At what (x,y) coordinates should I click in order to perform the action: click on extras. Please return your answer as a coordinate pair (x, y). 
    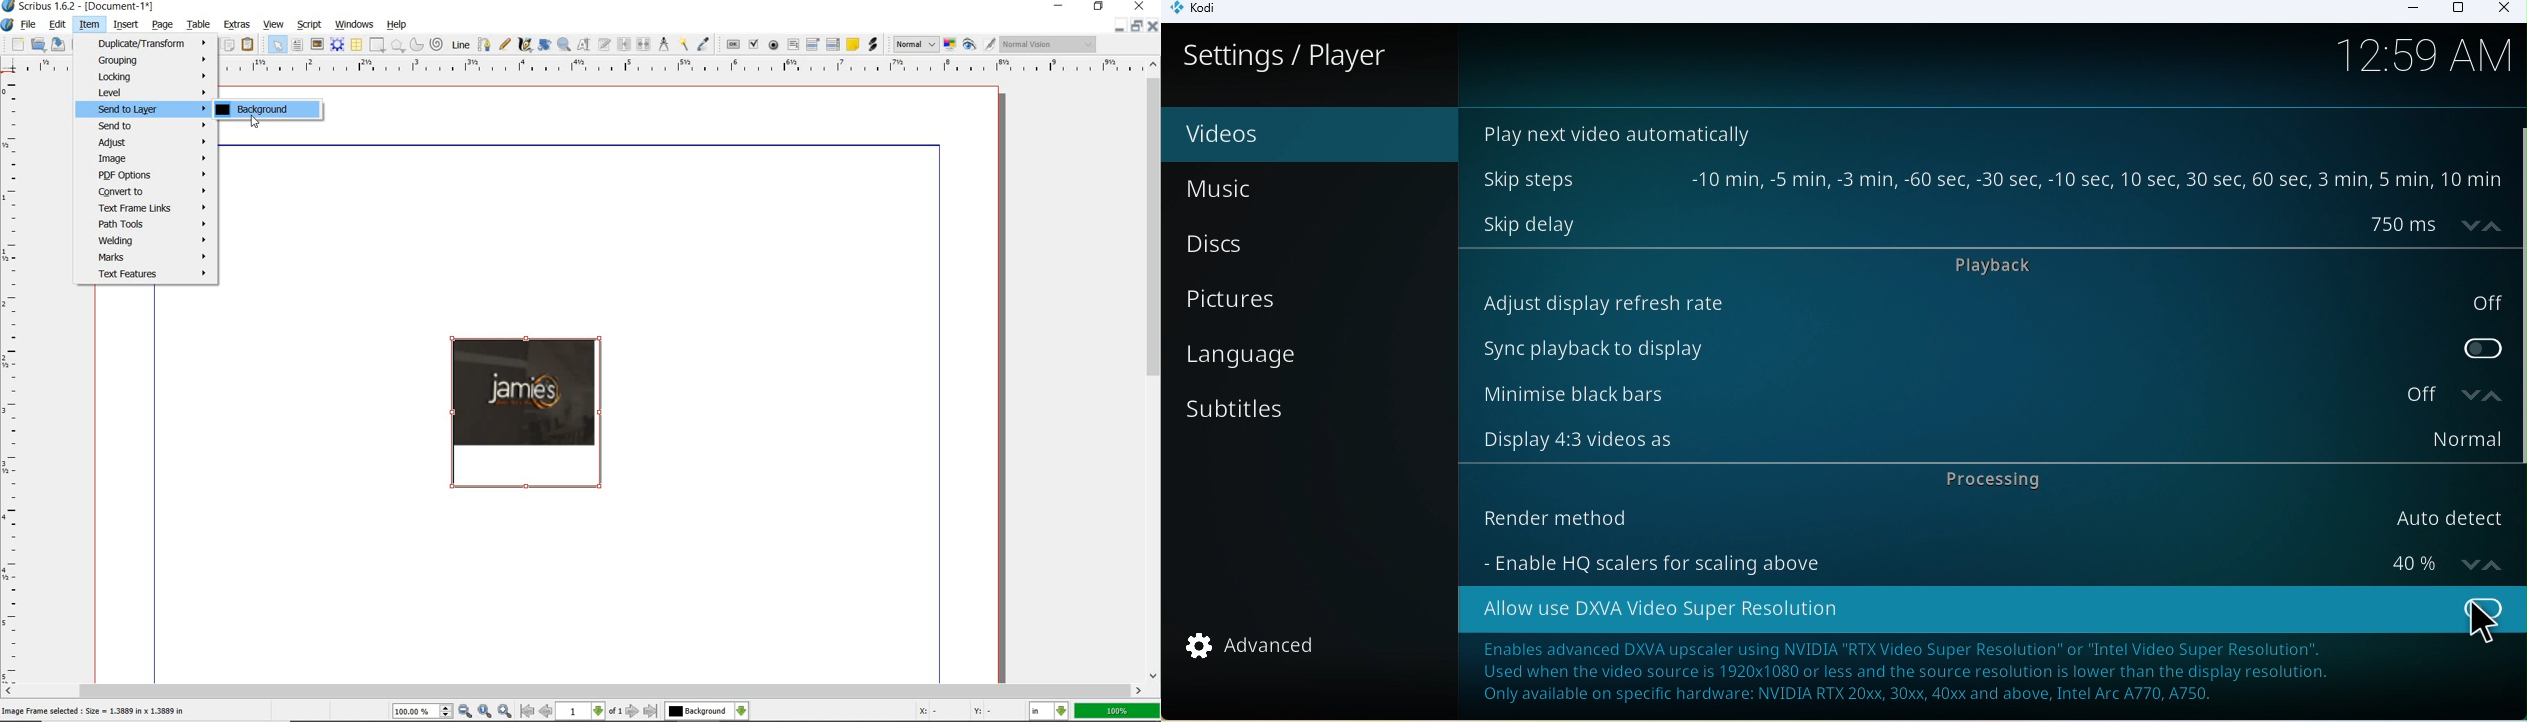
    Looking at the image, I should click on (237, 24).